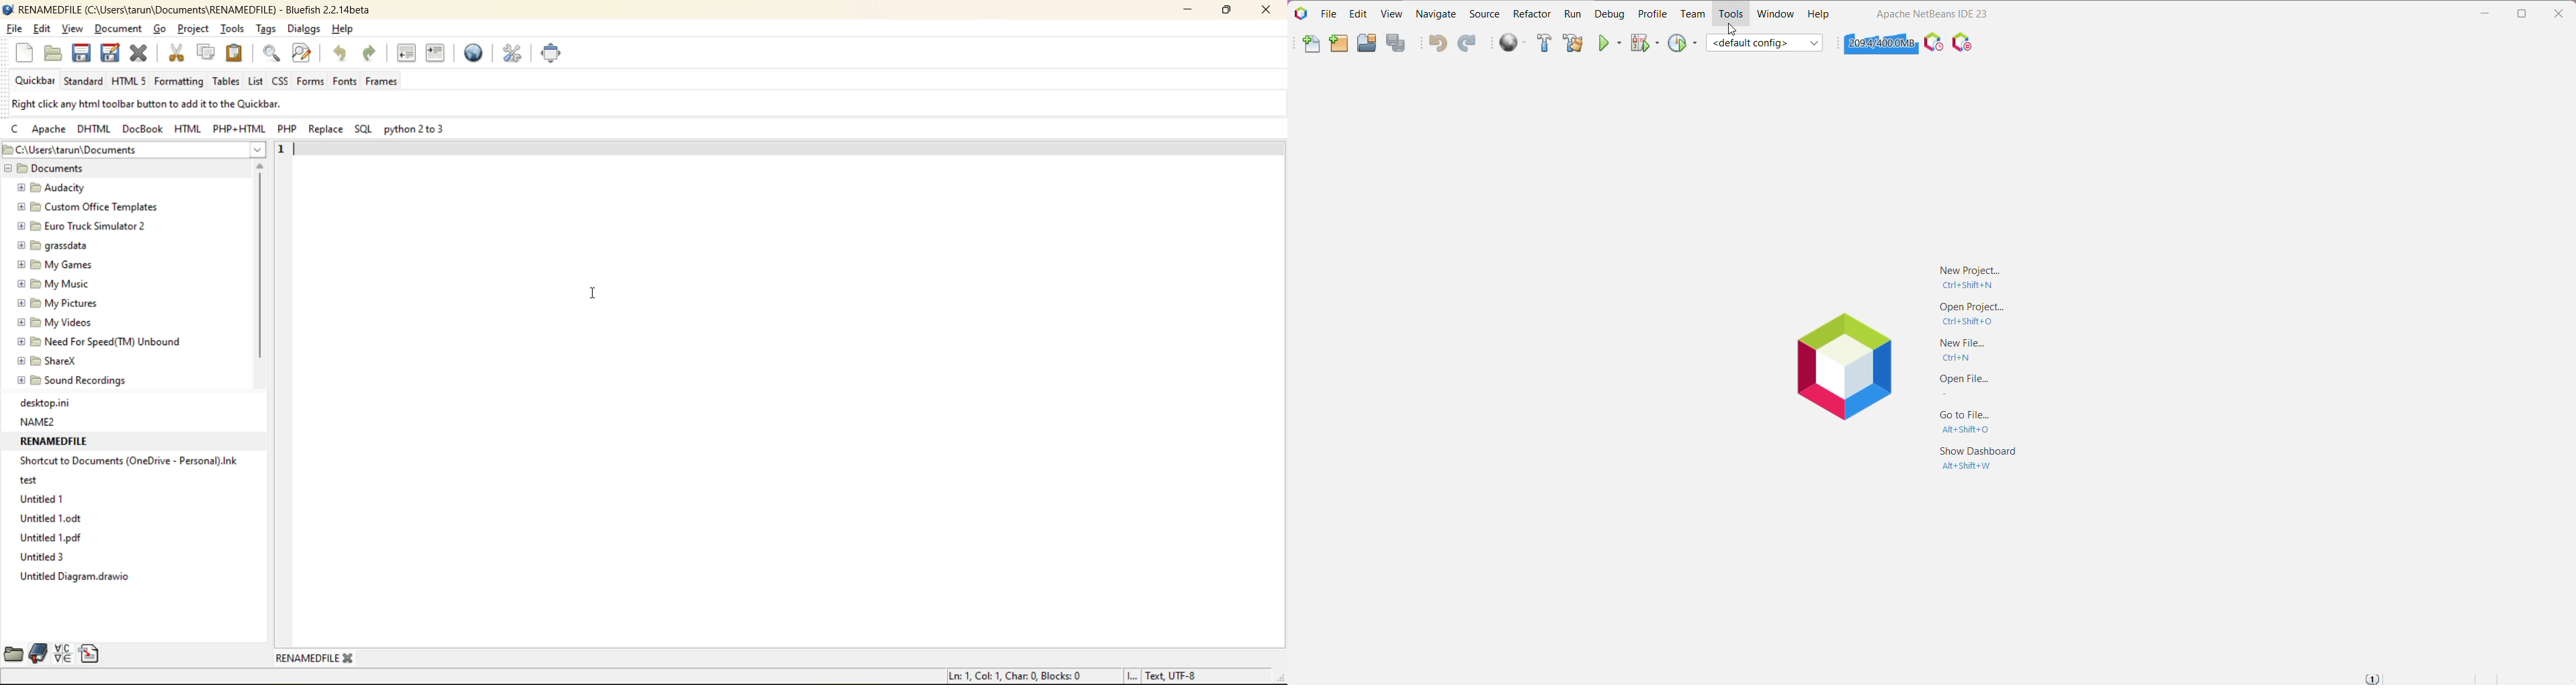  What do you see at coordinates (116, 29) in the screenshot?
I see `document` at bounding box center [116, 29].